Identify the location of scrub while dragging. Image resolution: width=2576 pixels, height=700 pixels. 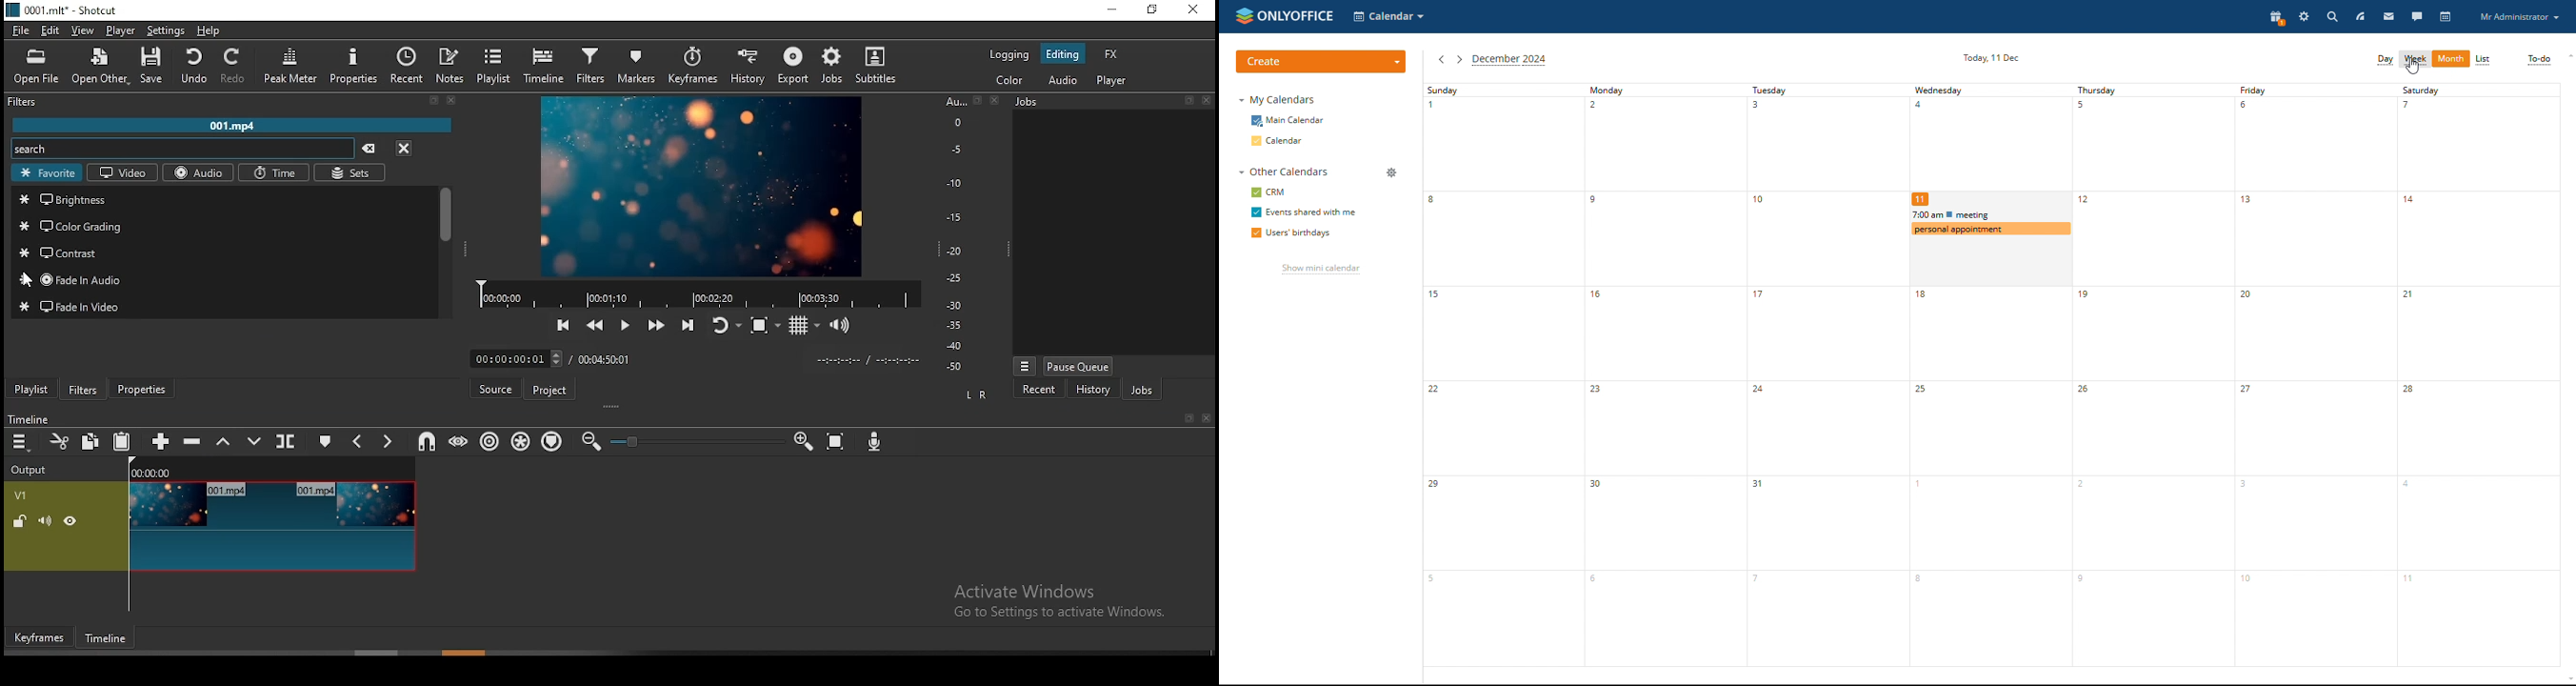
(459, 442).